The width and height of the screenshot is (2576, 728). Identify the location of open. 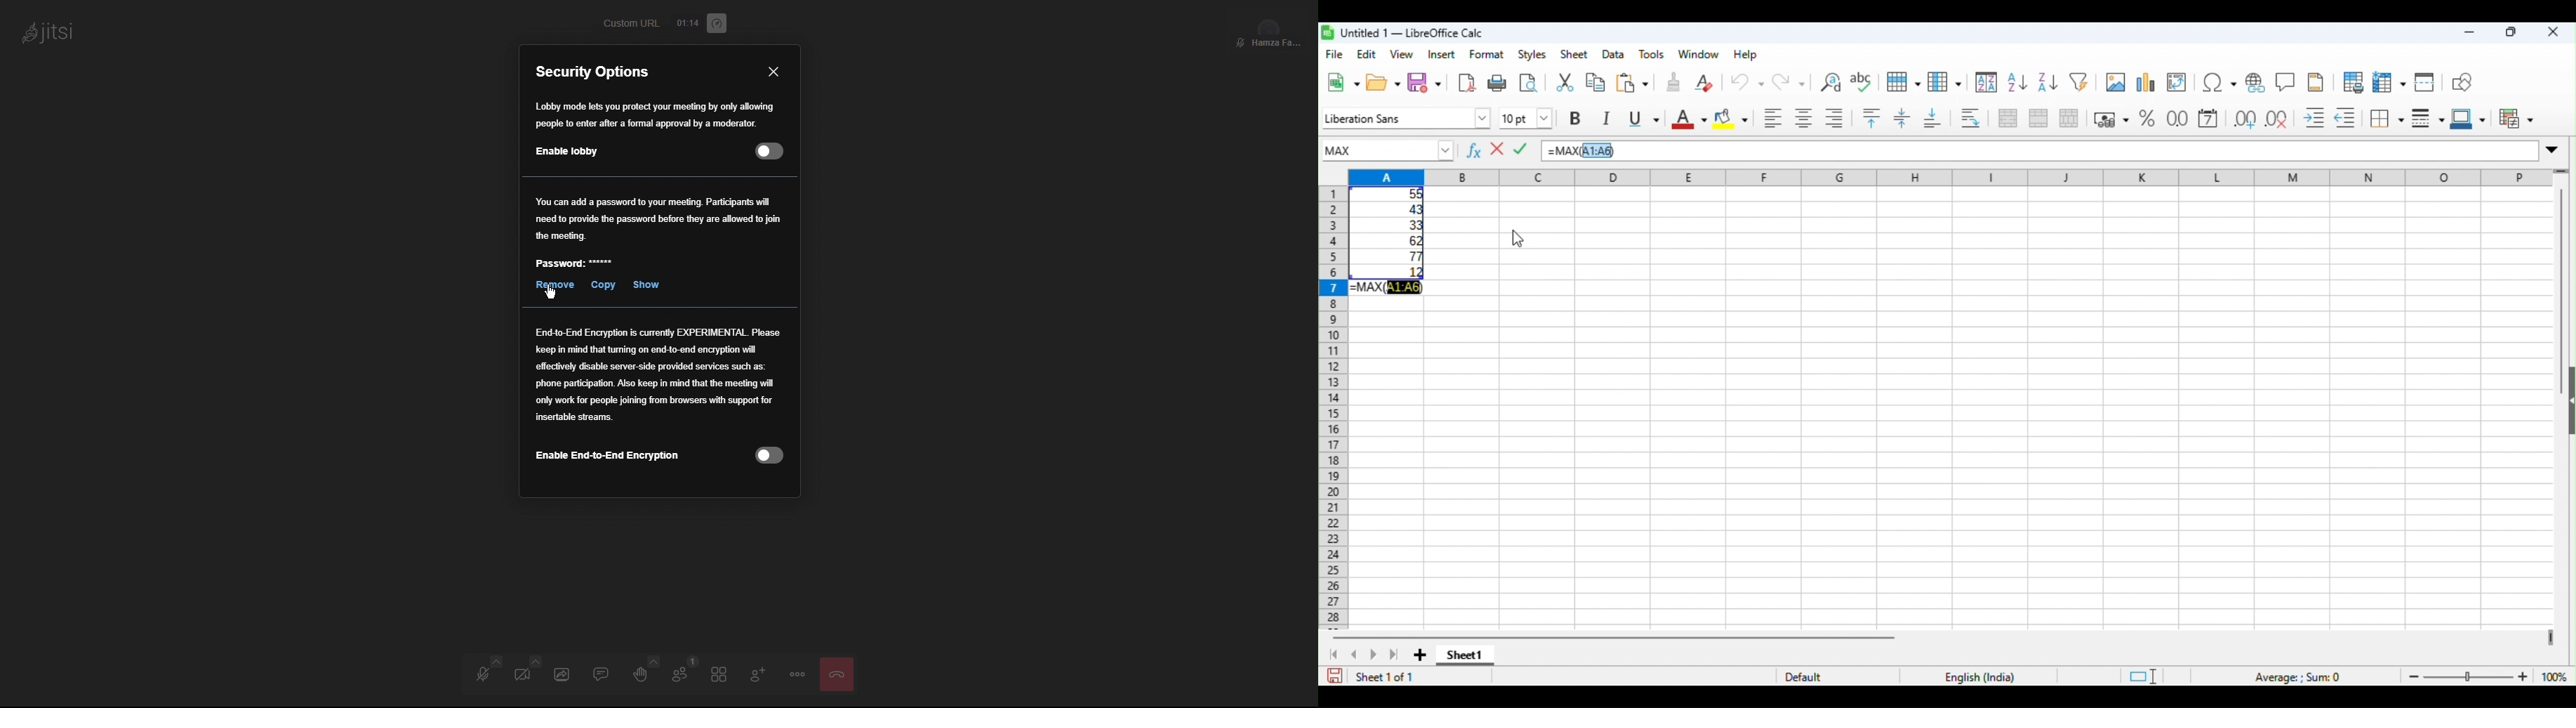
(1384, 83).